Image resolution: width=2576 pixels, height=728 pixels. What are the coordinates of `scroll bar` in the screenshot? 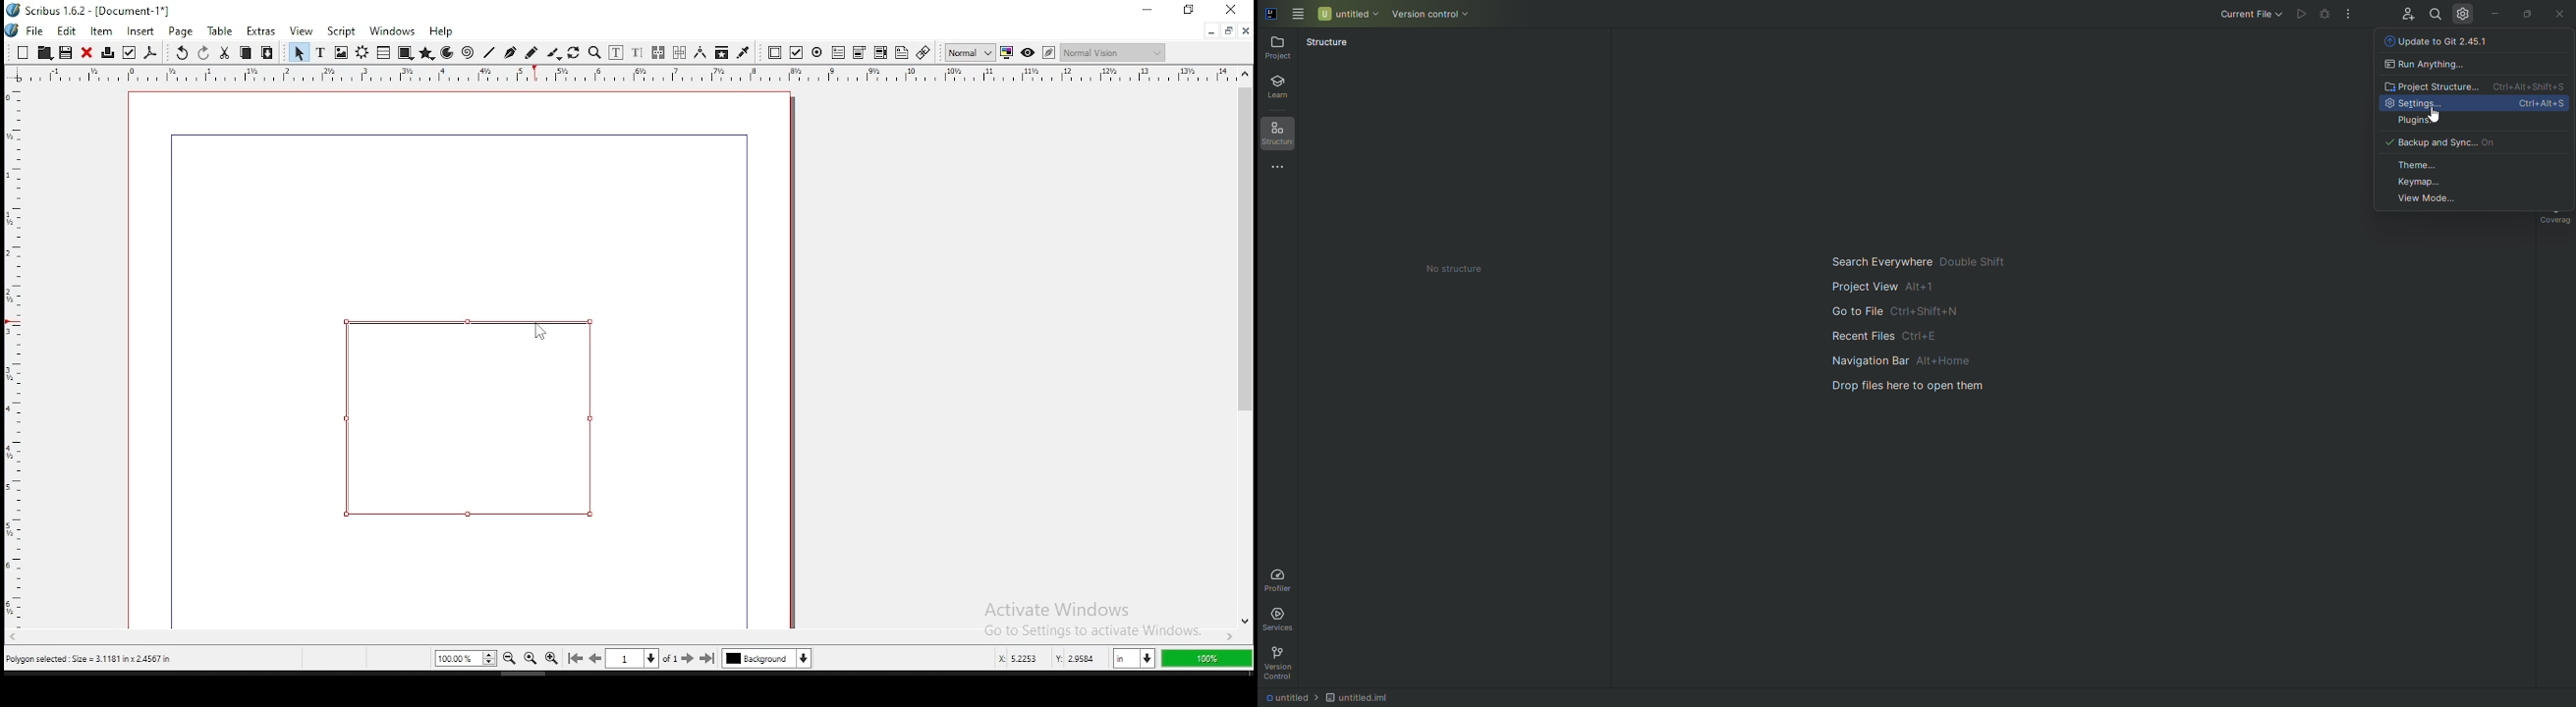 It's located at (1244, 348).